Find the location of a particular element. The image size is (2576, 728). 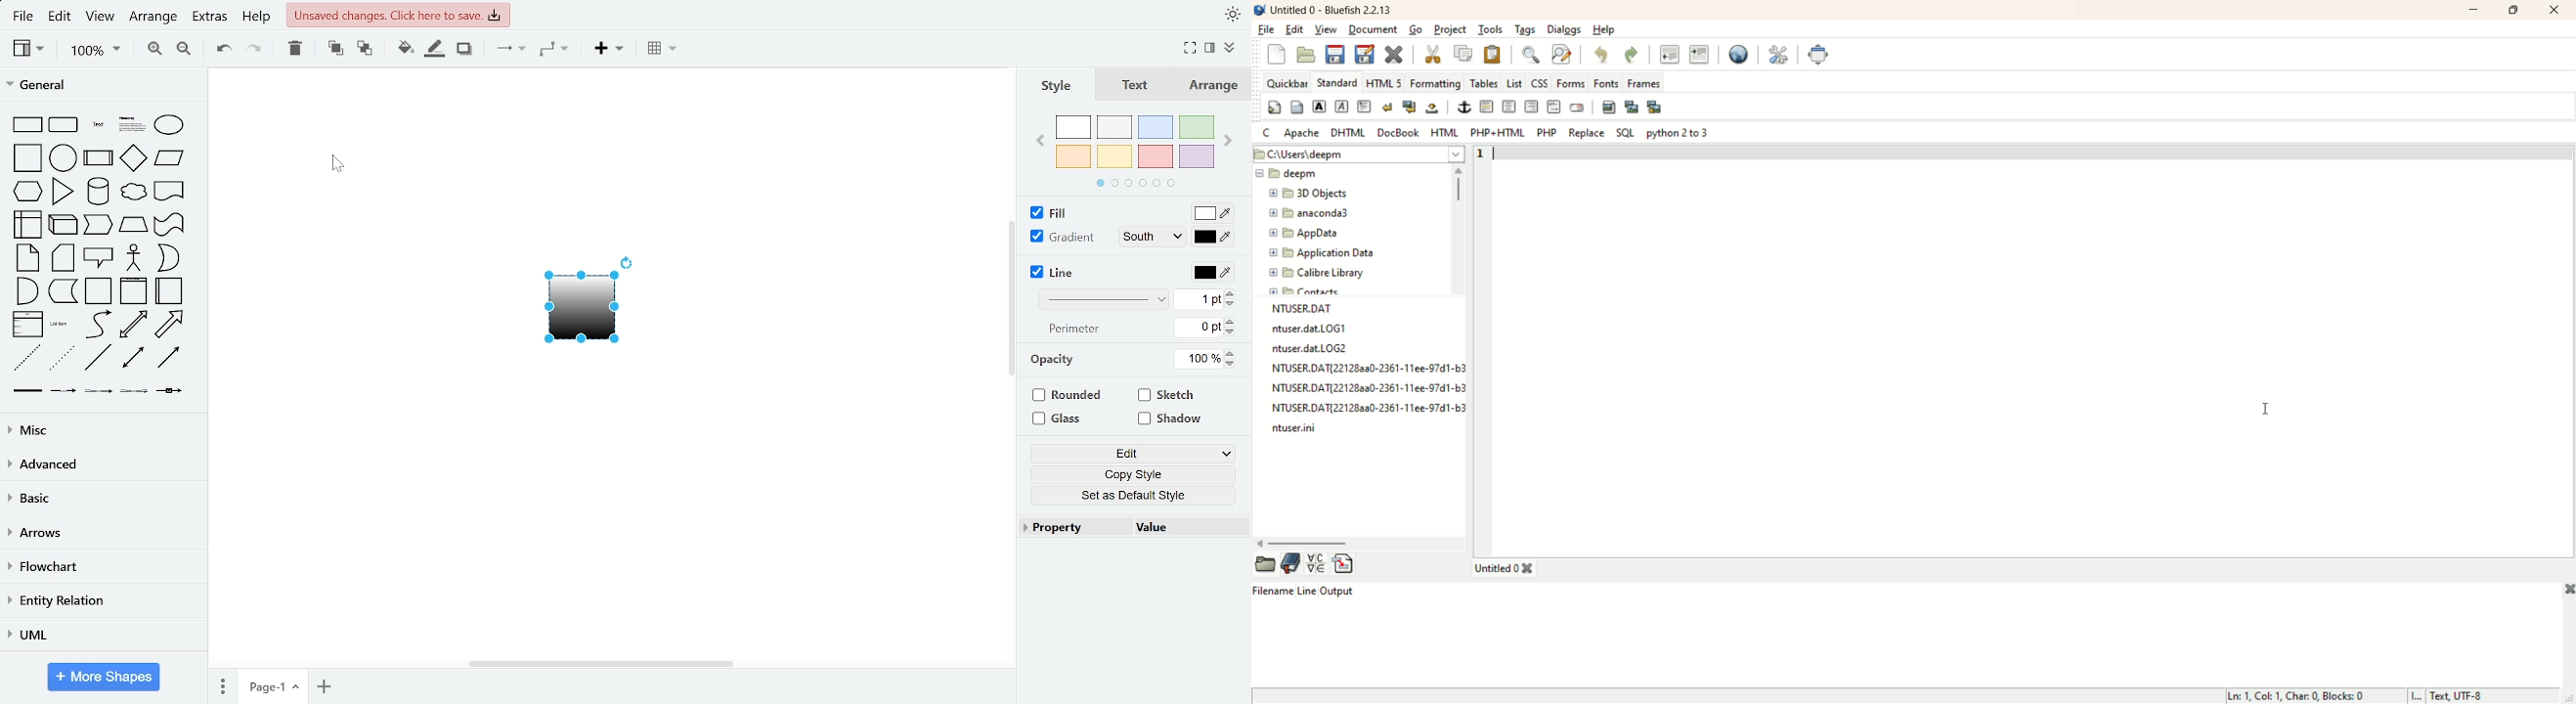

general shapes is located at coordinates (26, 155).